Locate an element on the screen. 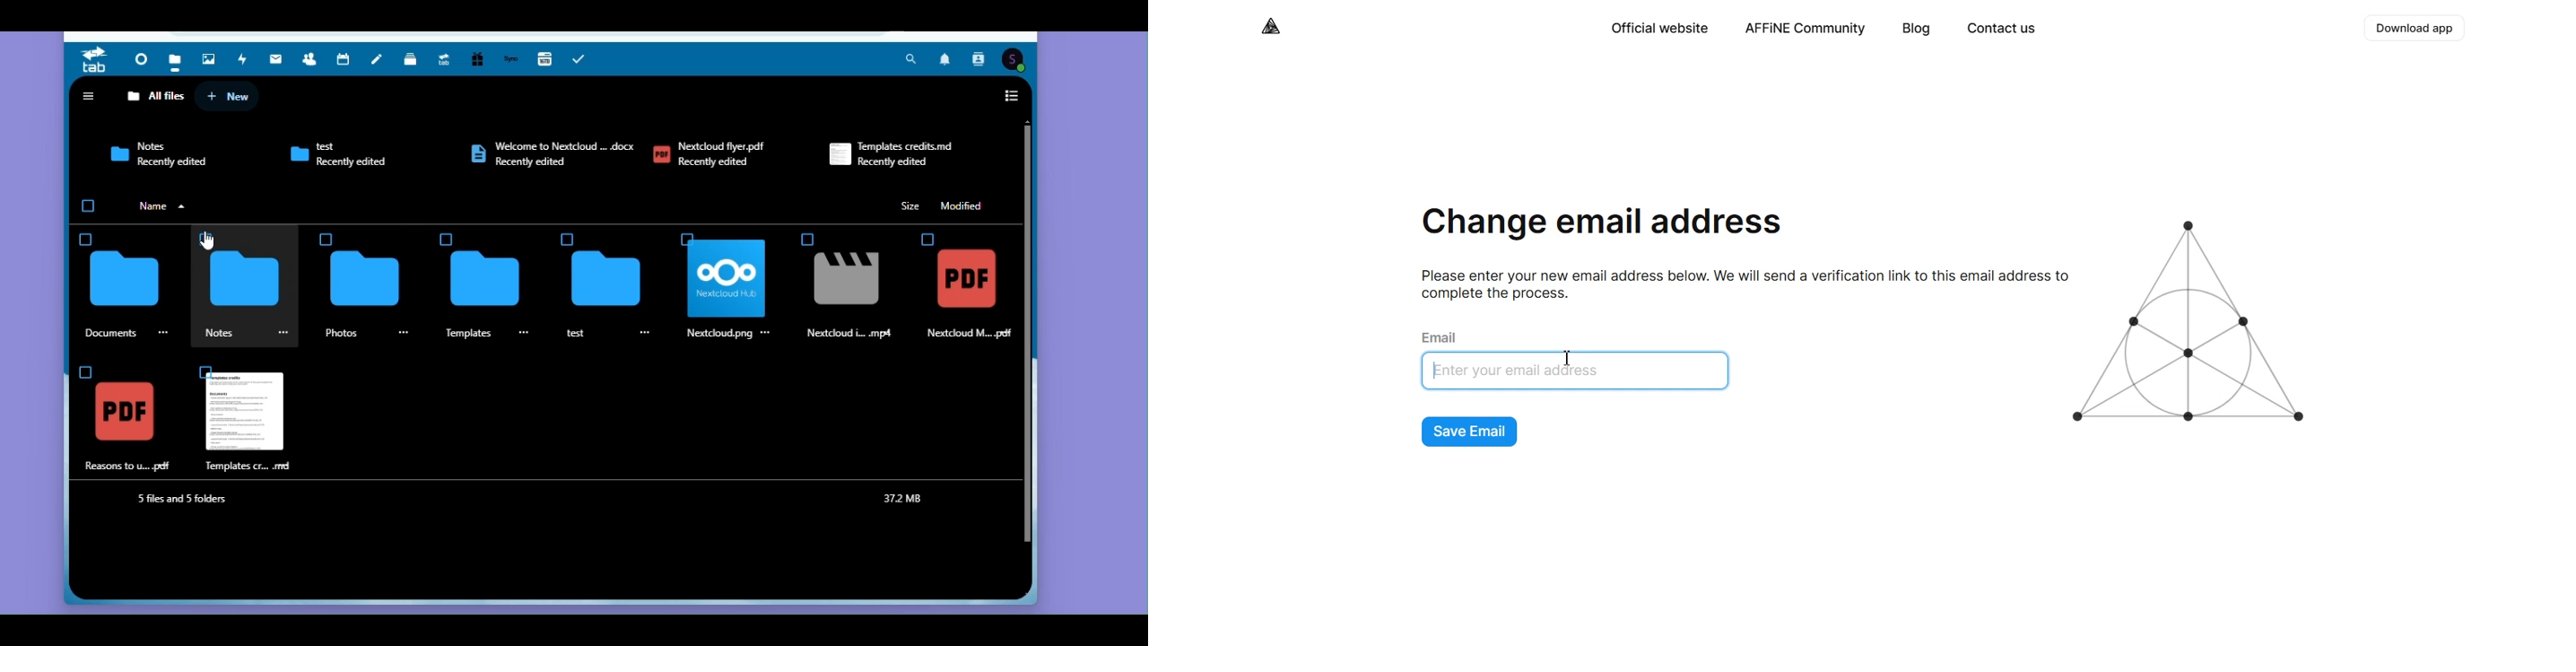 The image size is (2576, 672). Recently edited is located at coordinates (717, 162).